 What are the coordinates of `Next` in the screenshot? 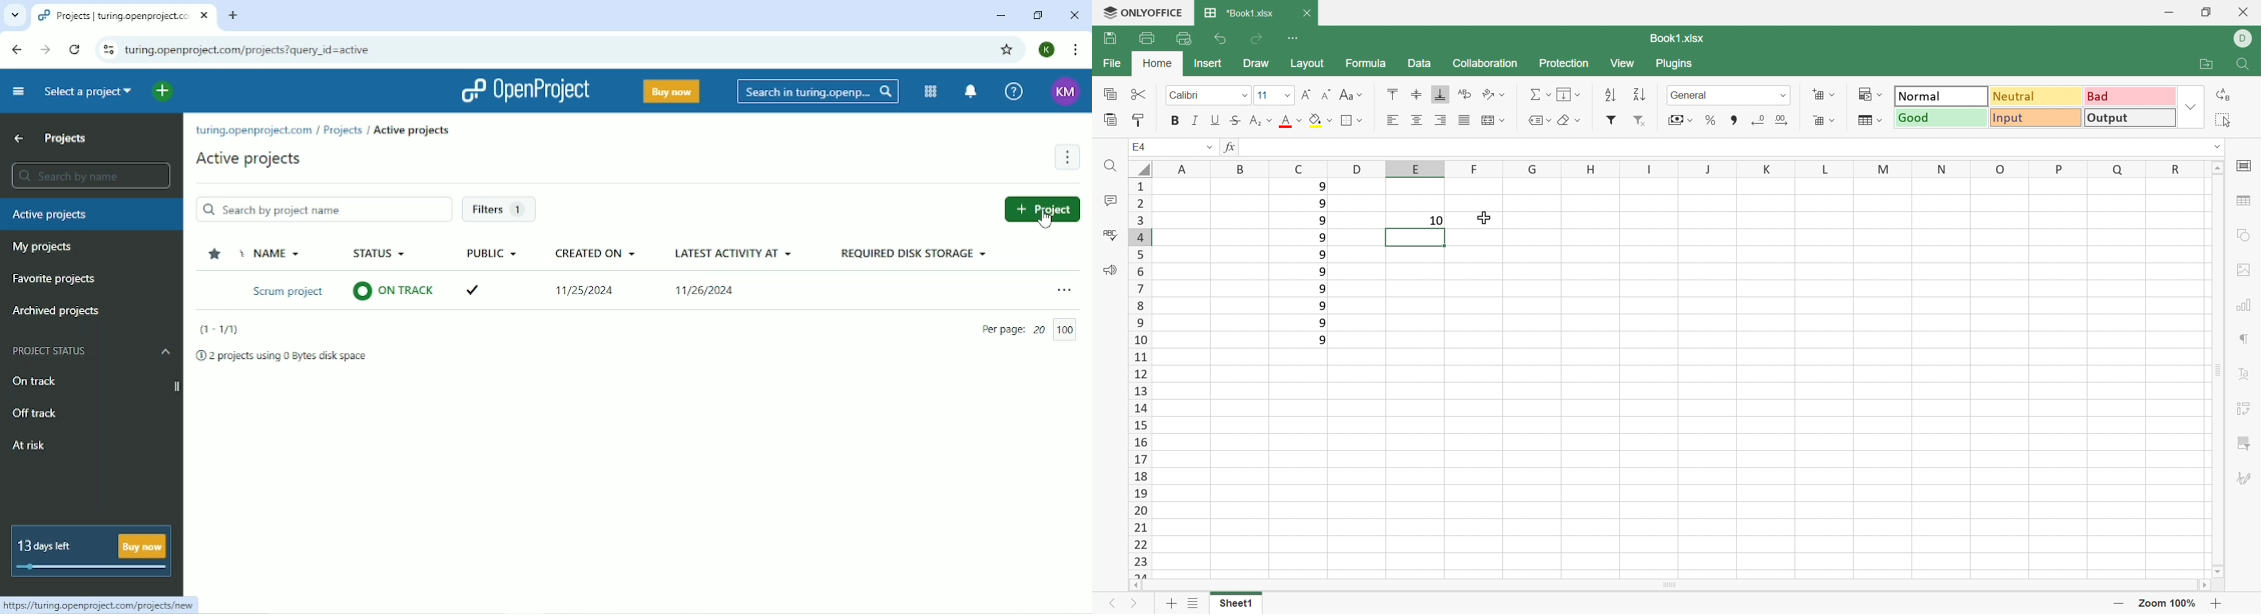 It's located at (1135, 602).